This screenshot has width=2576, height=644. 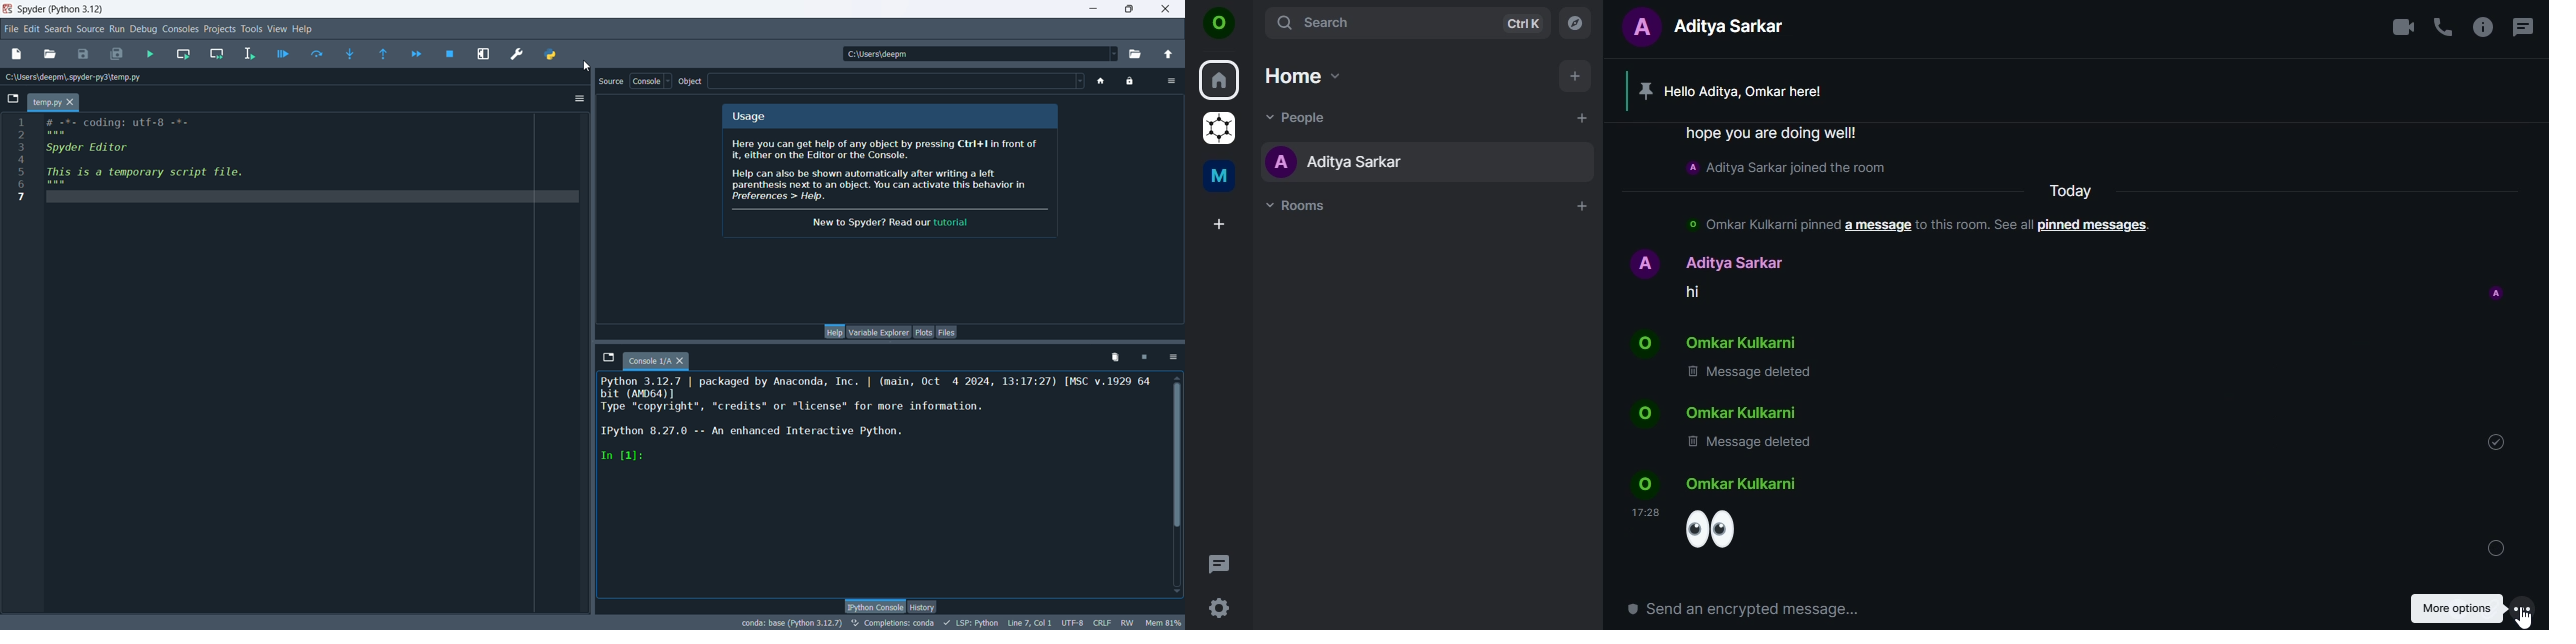 I want to click on start chat, so click(x=1581, y=120).